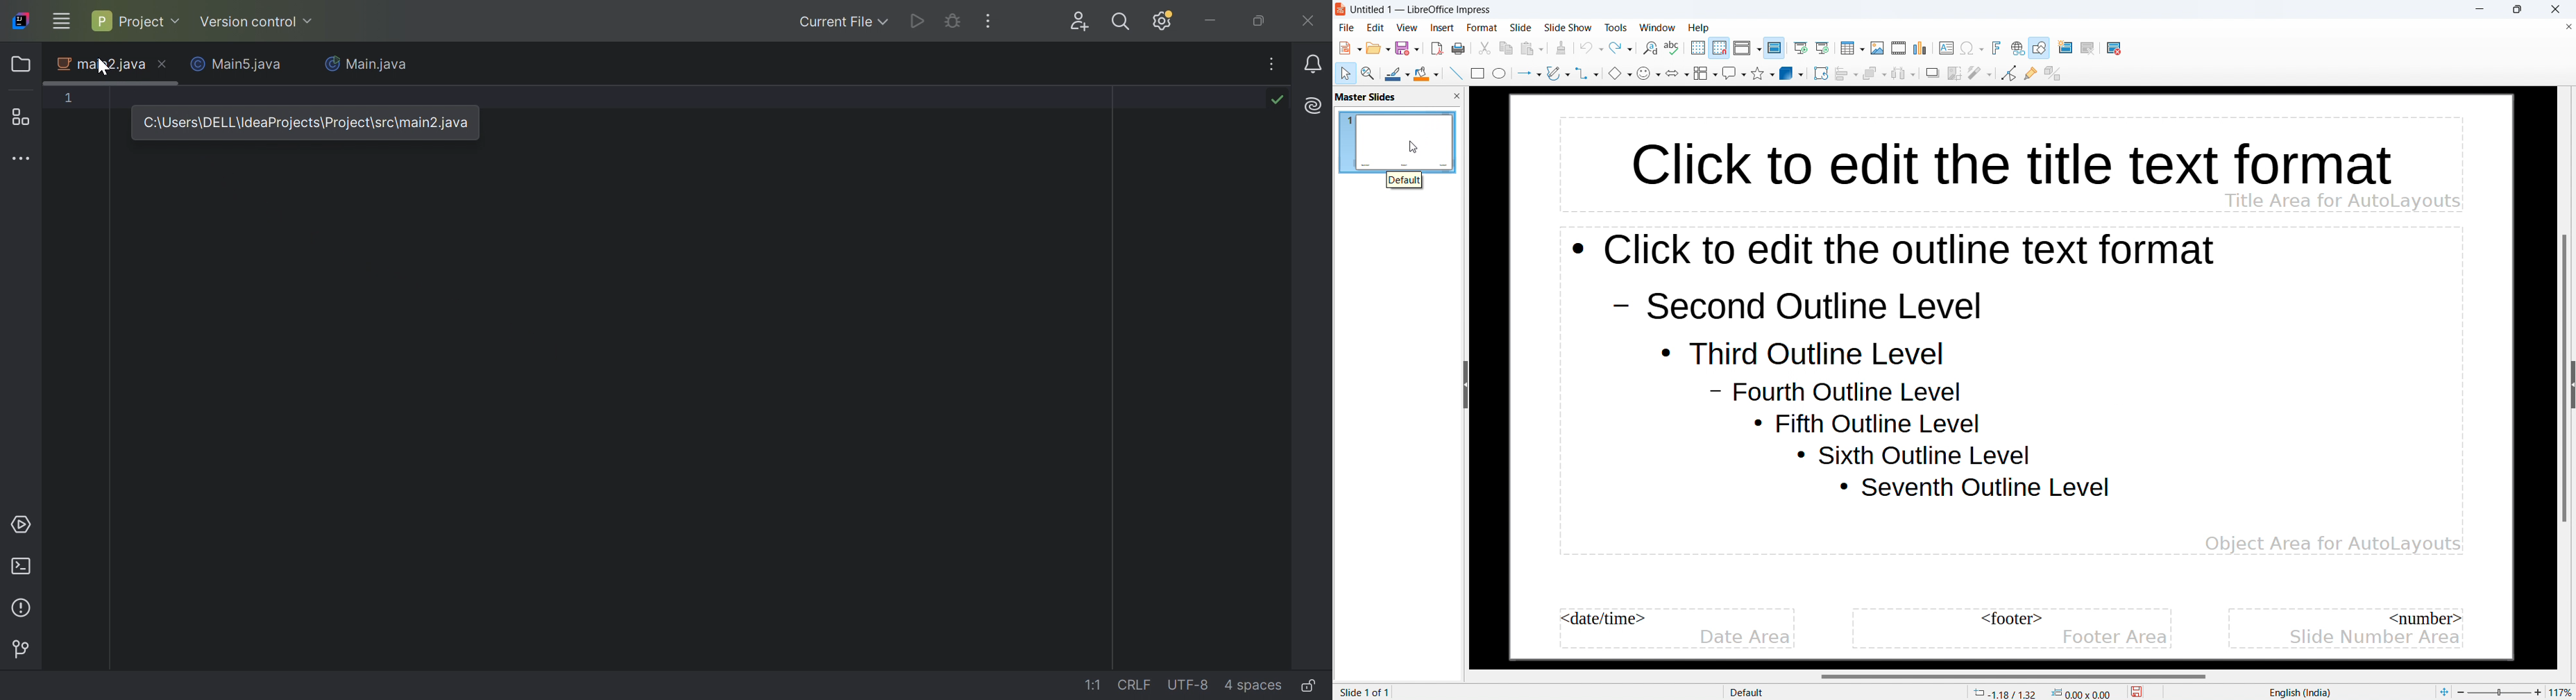 This screenshot has width=2576, height=700. I want to click on <number>, so click(2426, 618).